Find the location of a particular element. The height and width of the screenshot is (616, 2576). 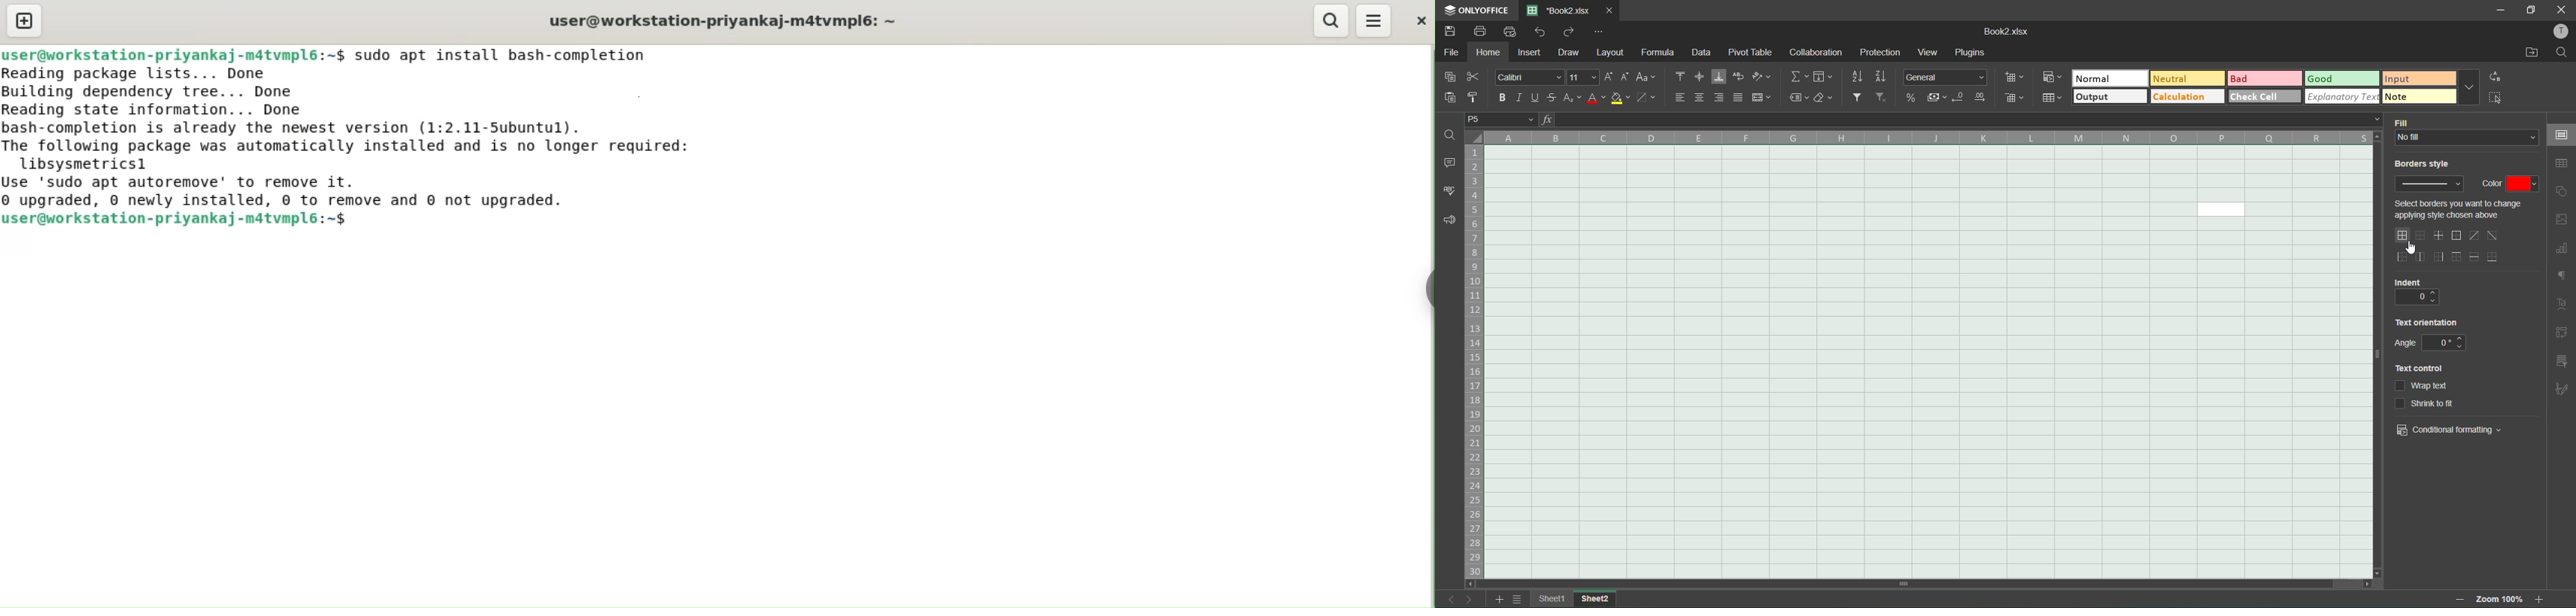

feedback is located at coordinates (1449, 221).